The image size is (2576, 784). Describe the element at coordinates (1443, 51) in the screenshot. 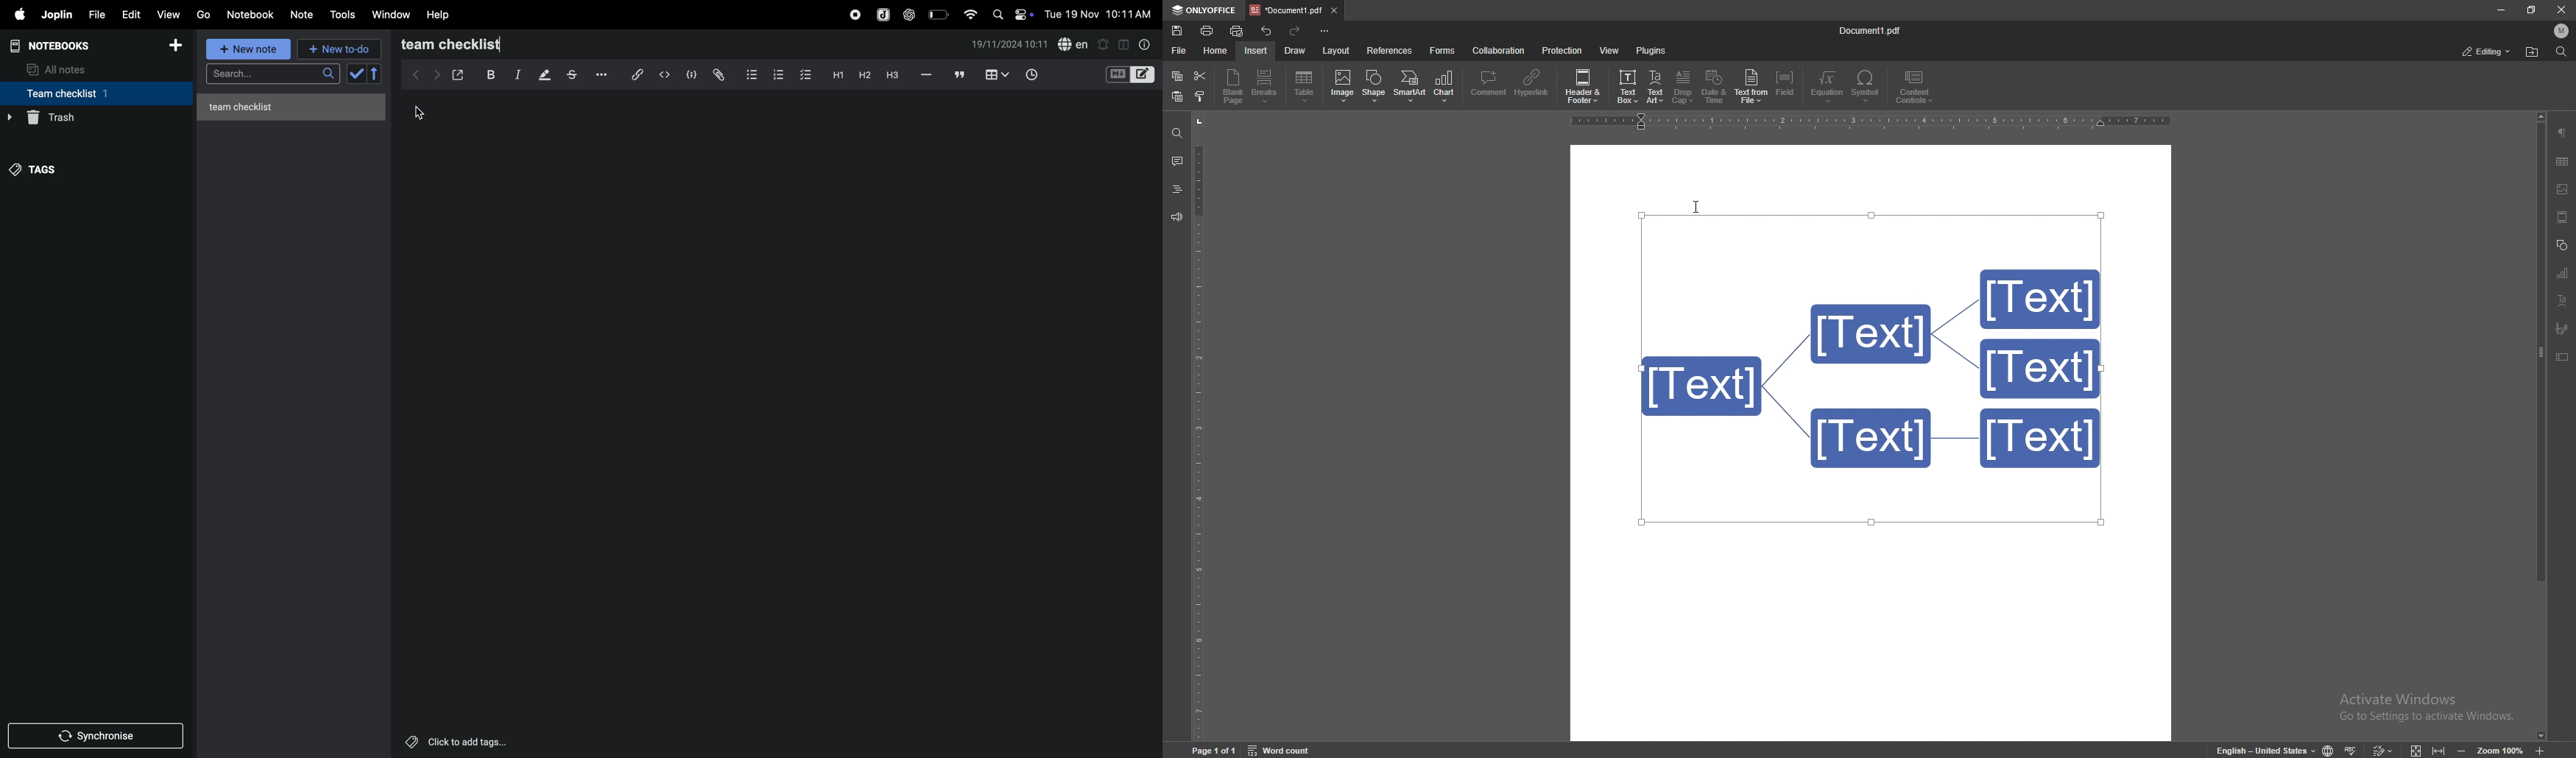

I see `forms` at that location.